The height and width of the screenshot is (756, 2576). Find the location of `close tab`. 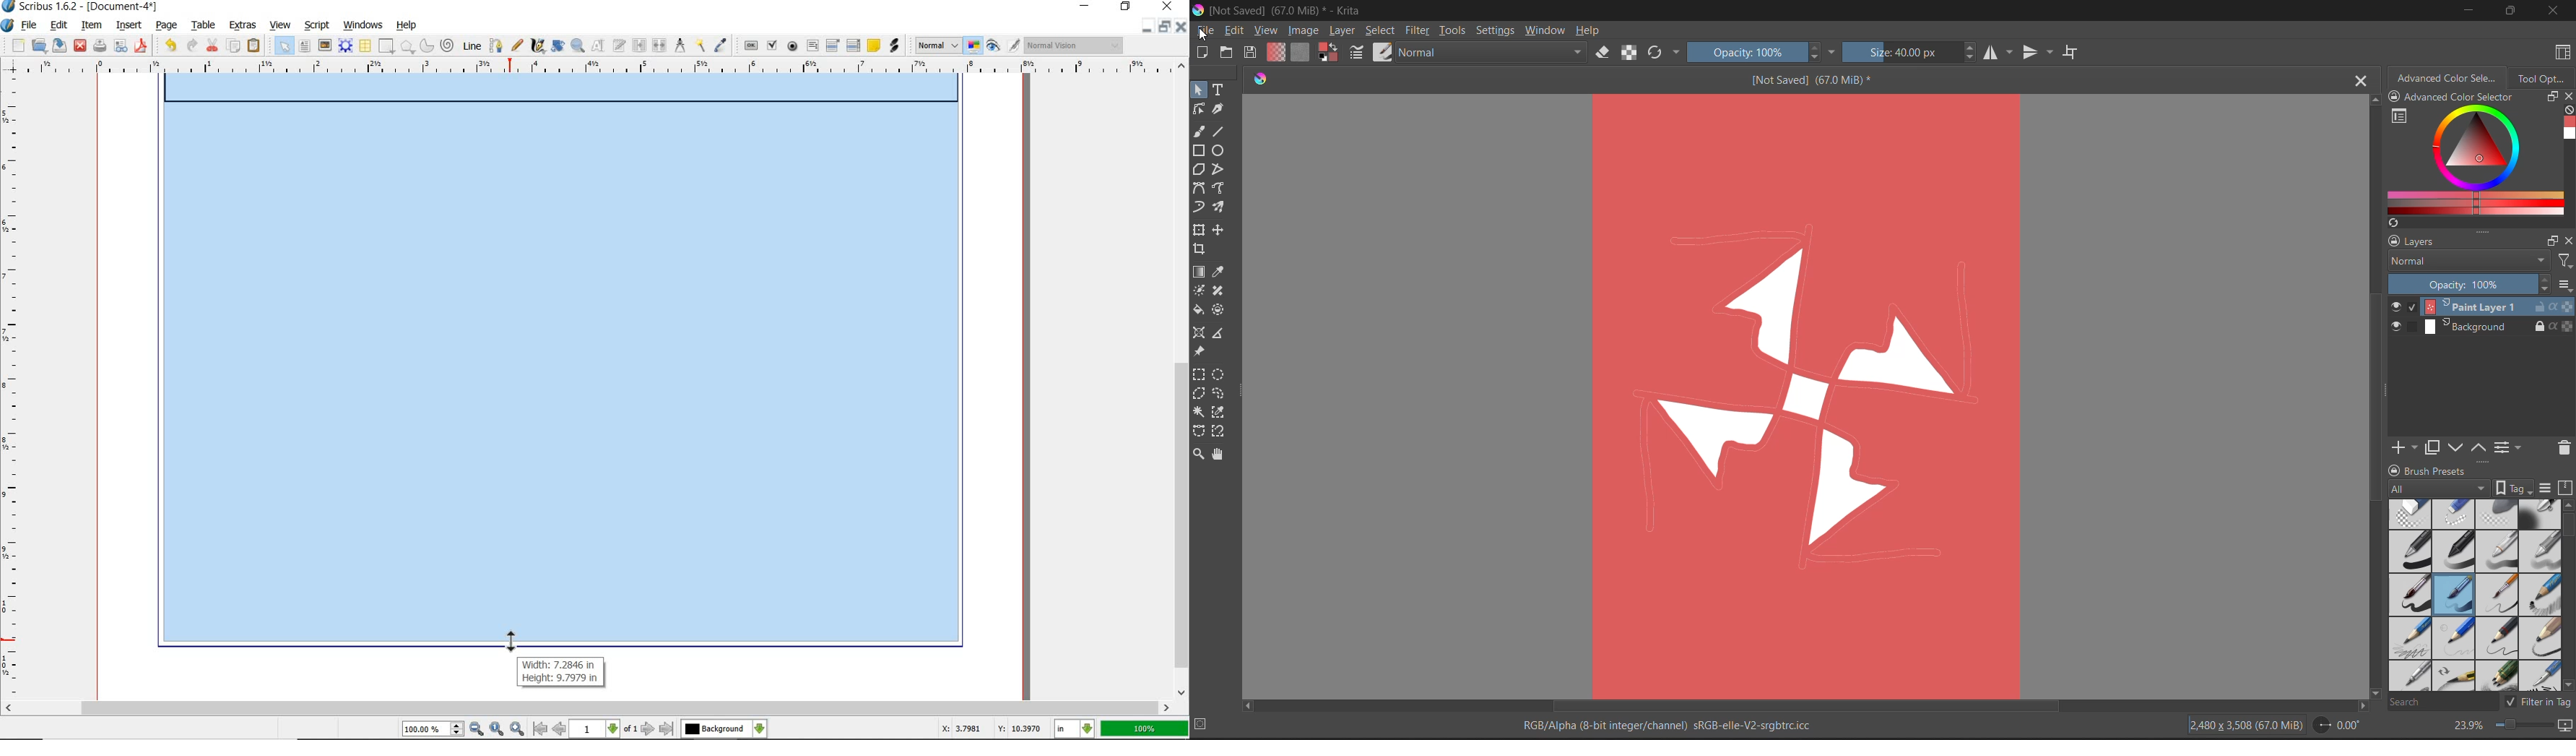

close tab is located at coordinates (2357, 84).